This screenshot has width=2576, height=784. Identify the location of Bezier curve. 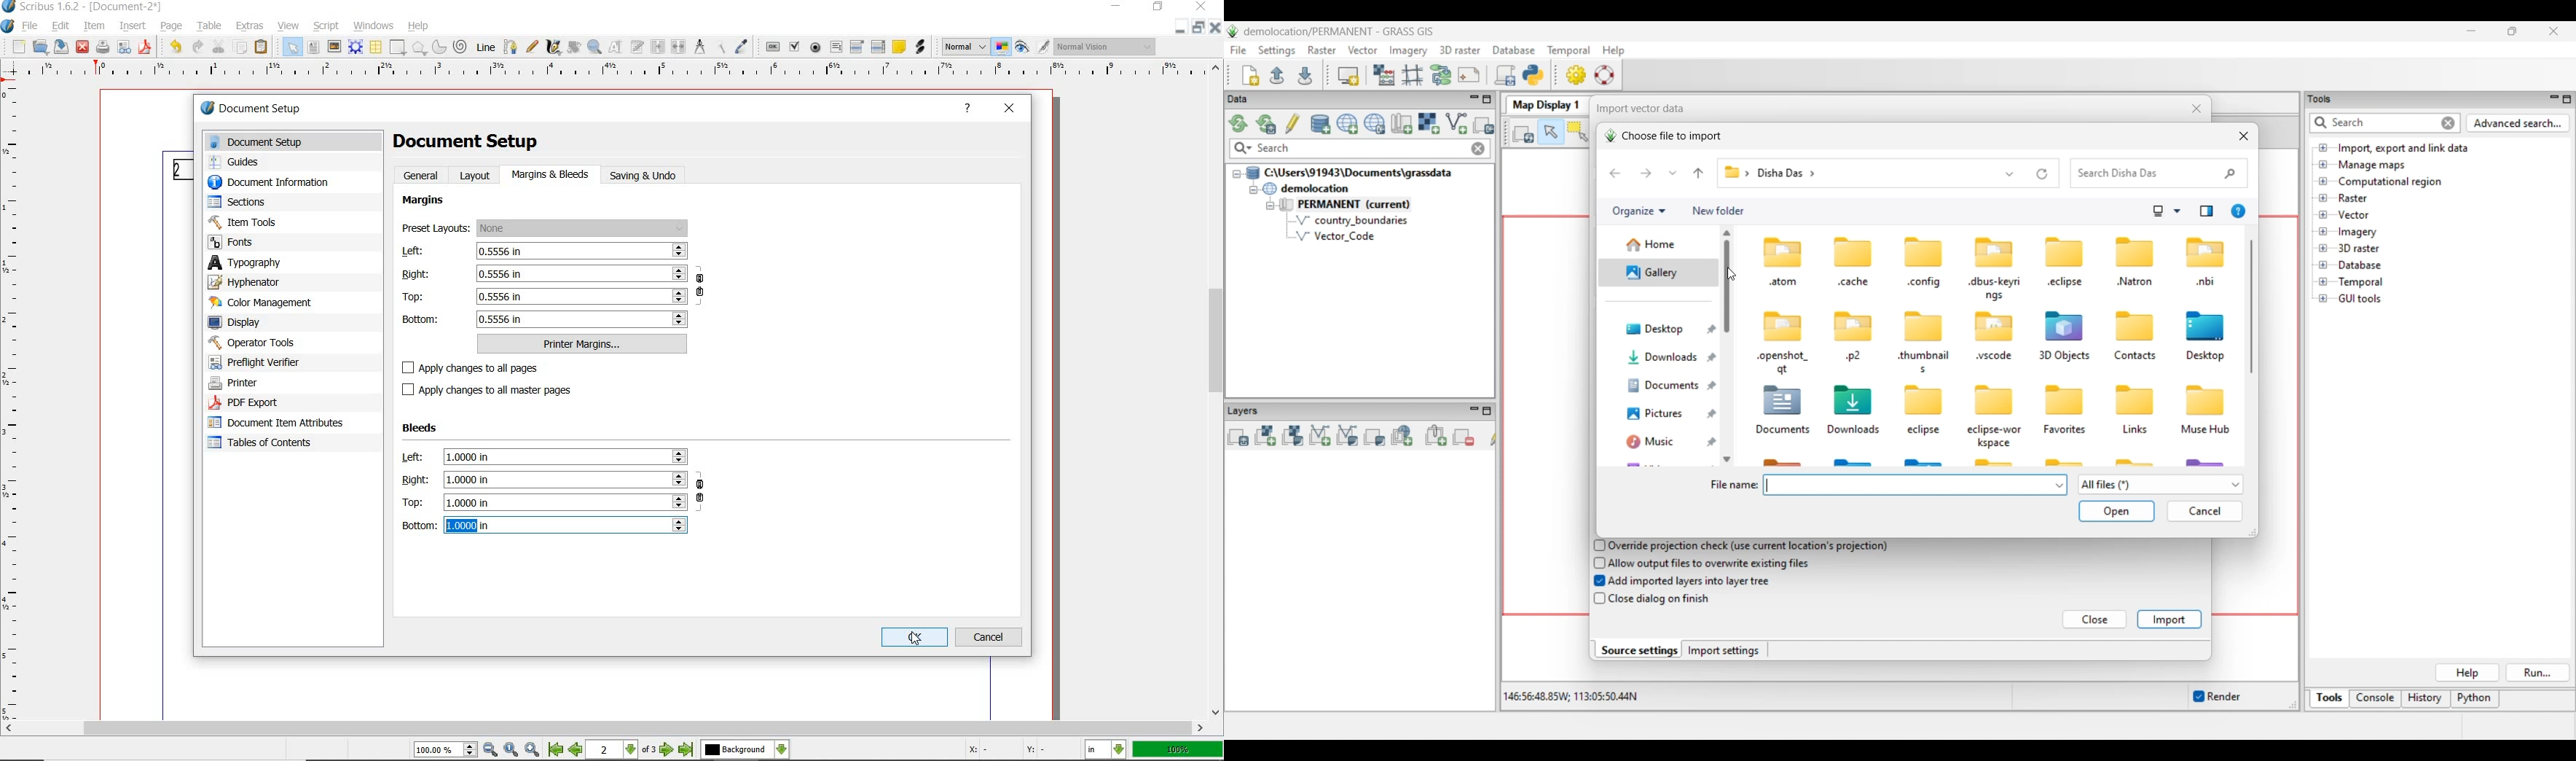
(511, 47).